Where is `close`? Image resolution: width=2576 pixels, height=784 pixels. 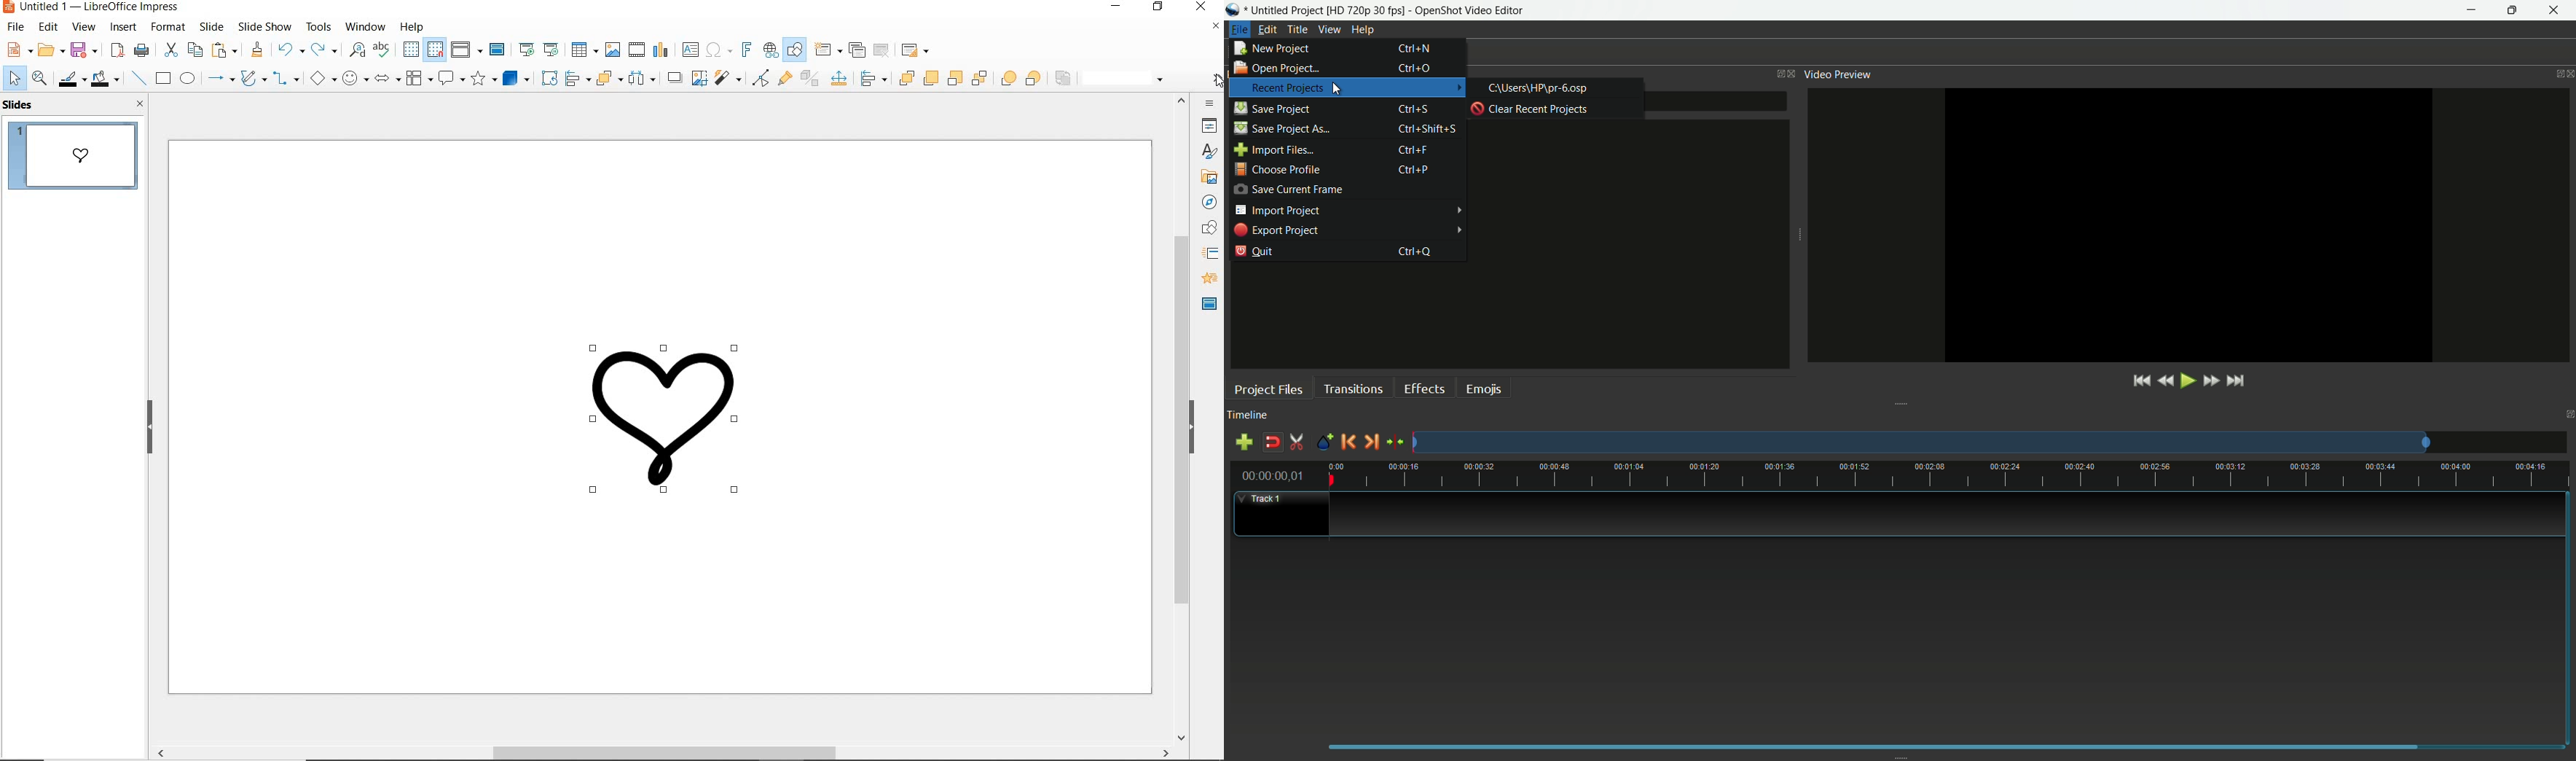 close is located at coordinates (1792, 74).